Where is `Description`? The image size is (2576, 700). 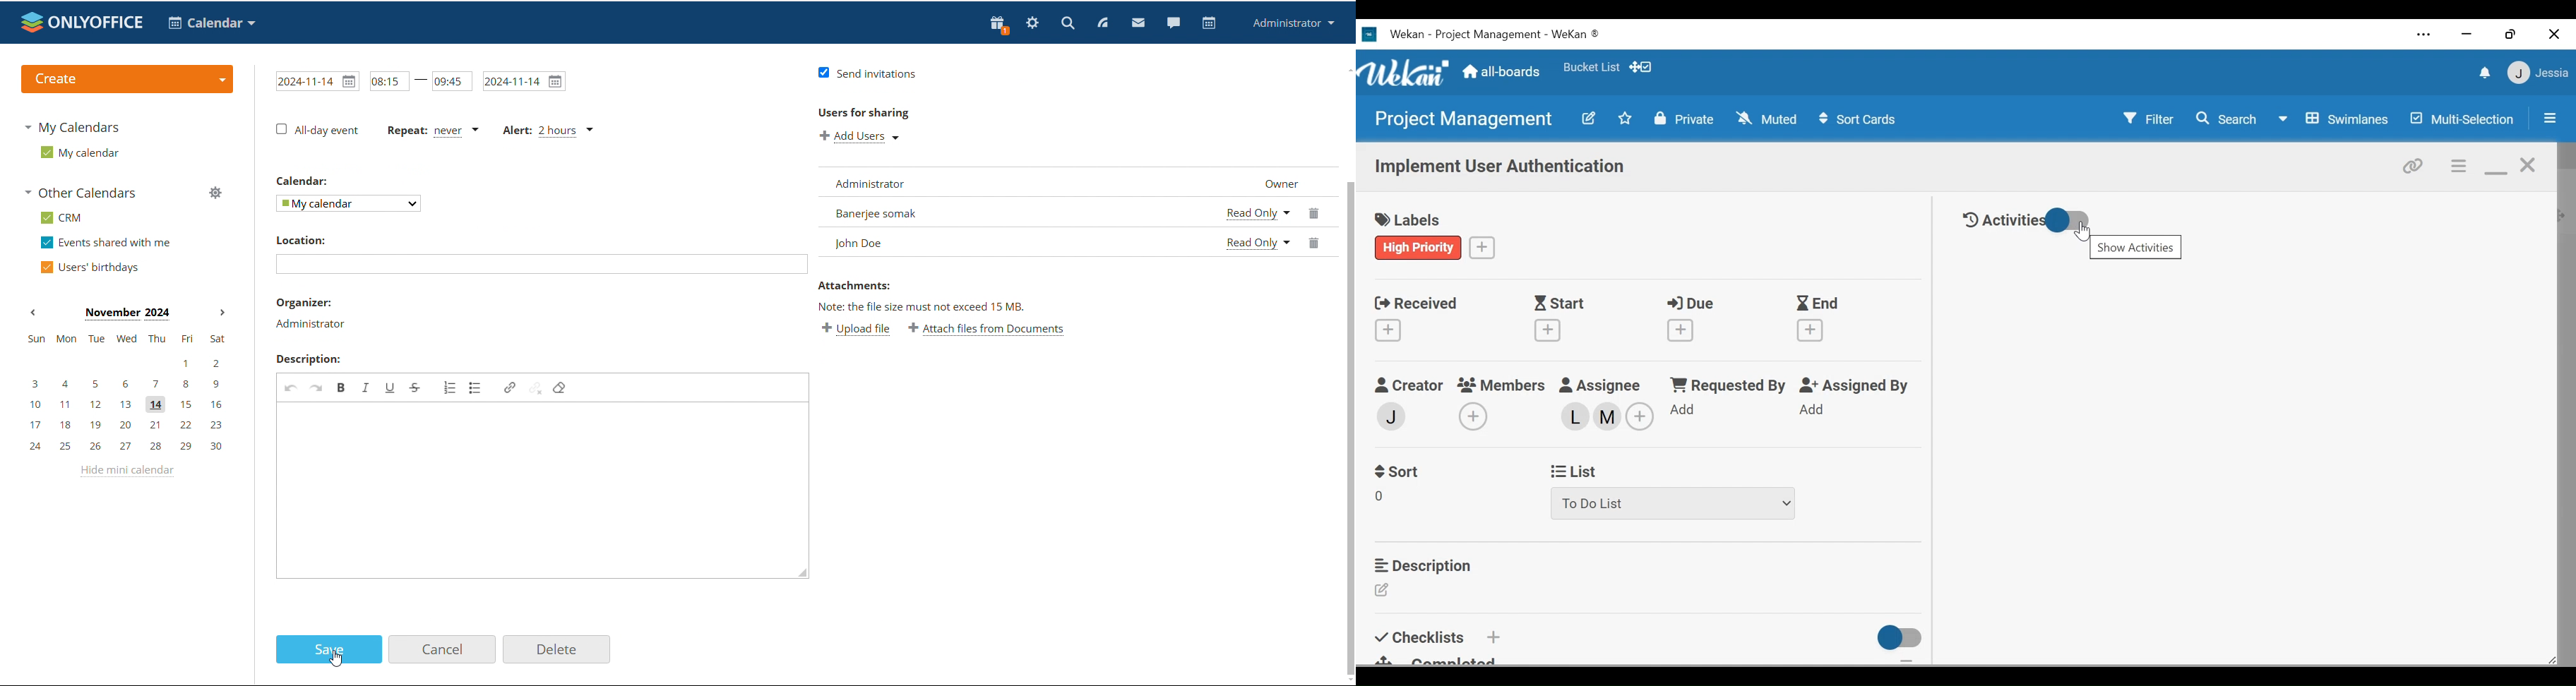
Description is located at coordinates (1424, 565).